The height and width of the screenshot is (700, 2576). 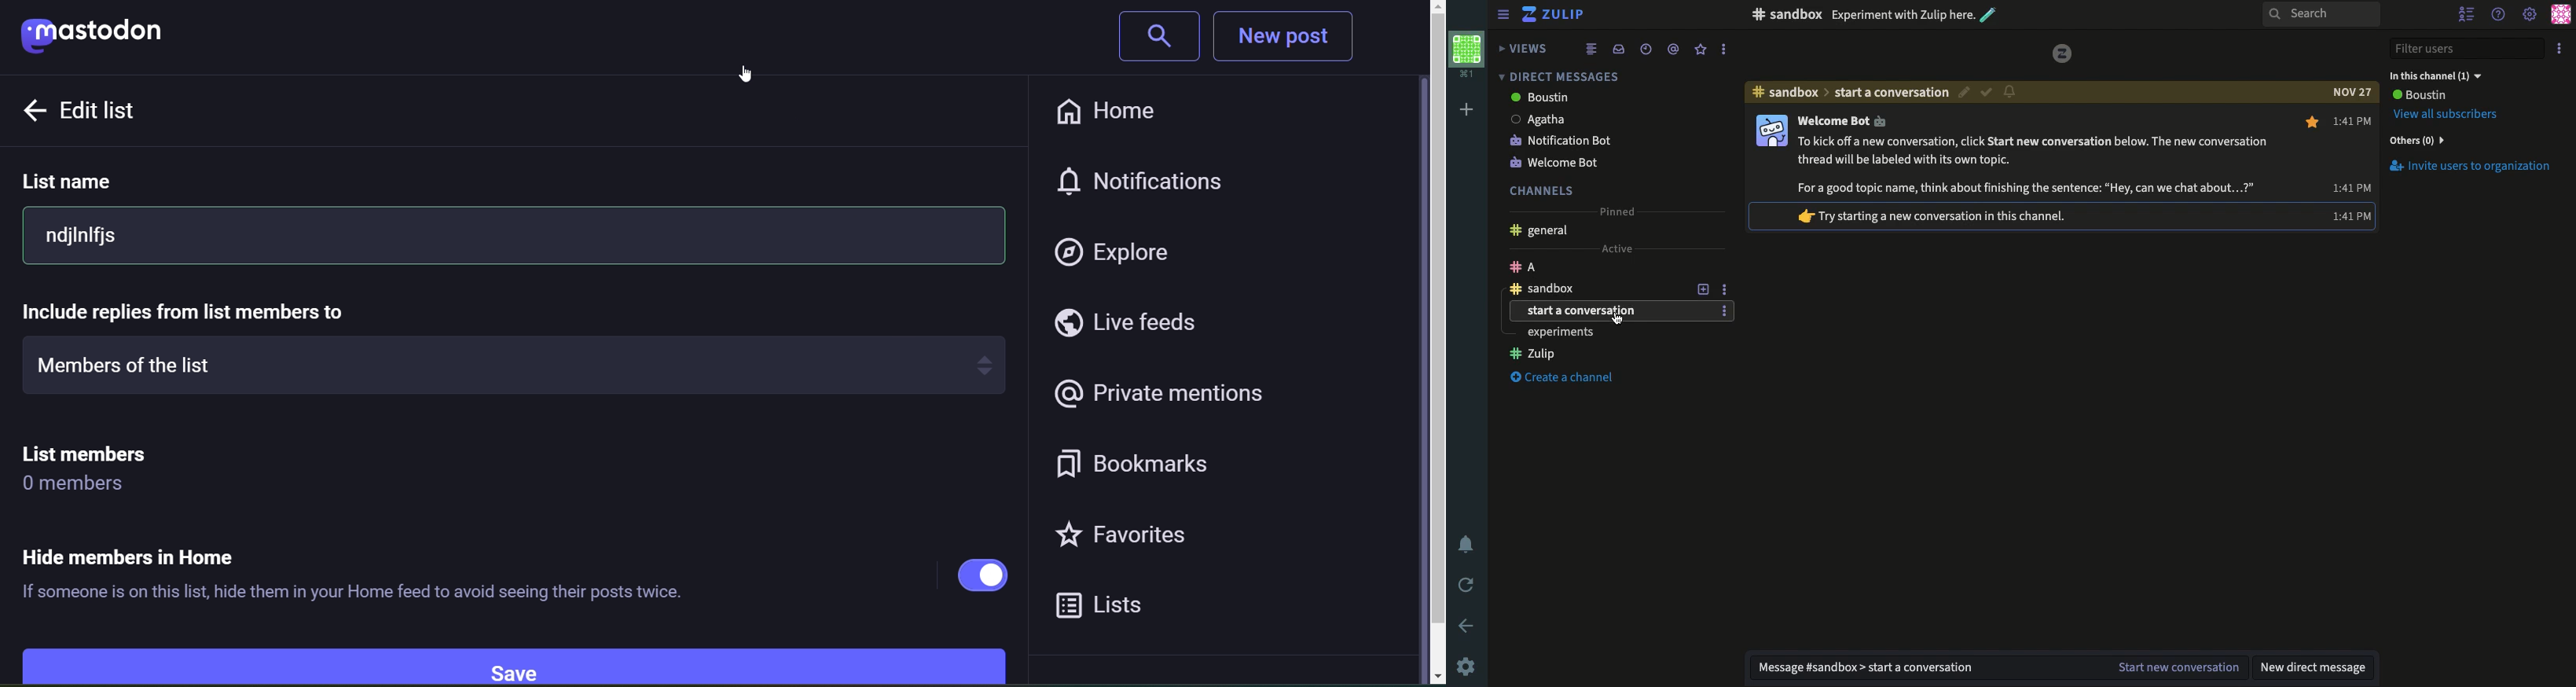 I want to click on Experiments, so click(x=1608, y=355).